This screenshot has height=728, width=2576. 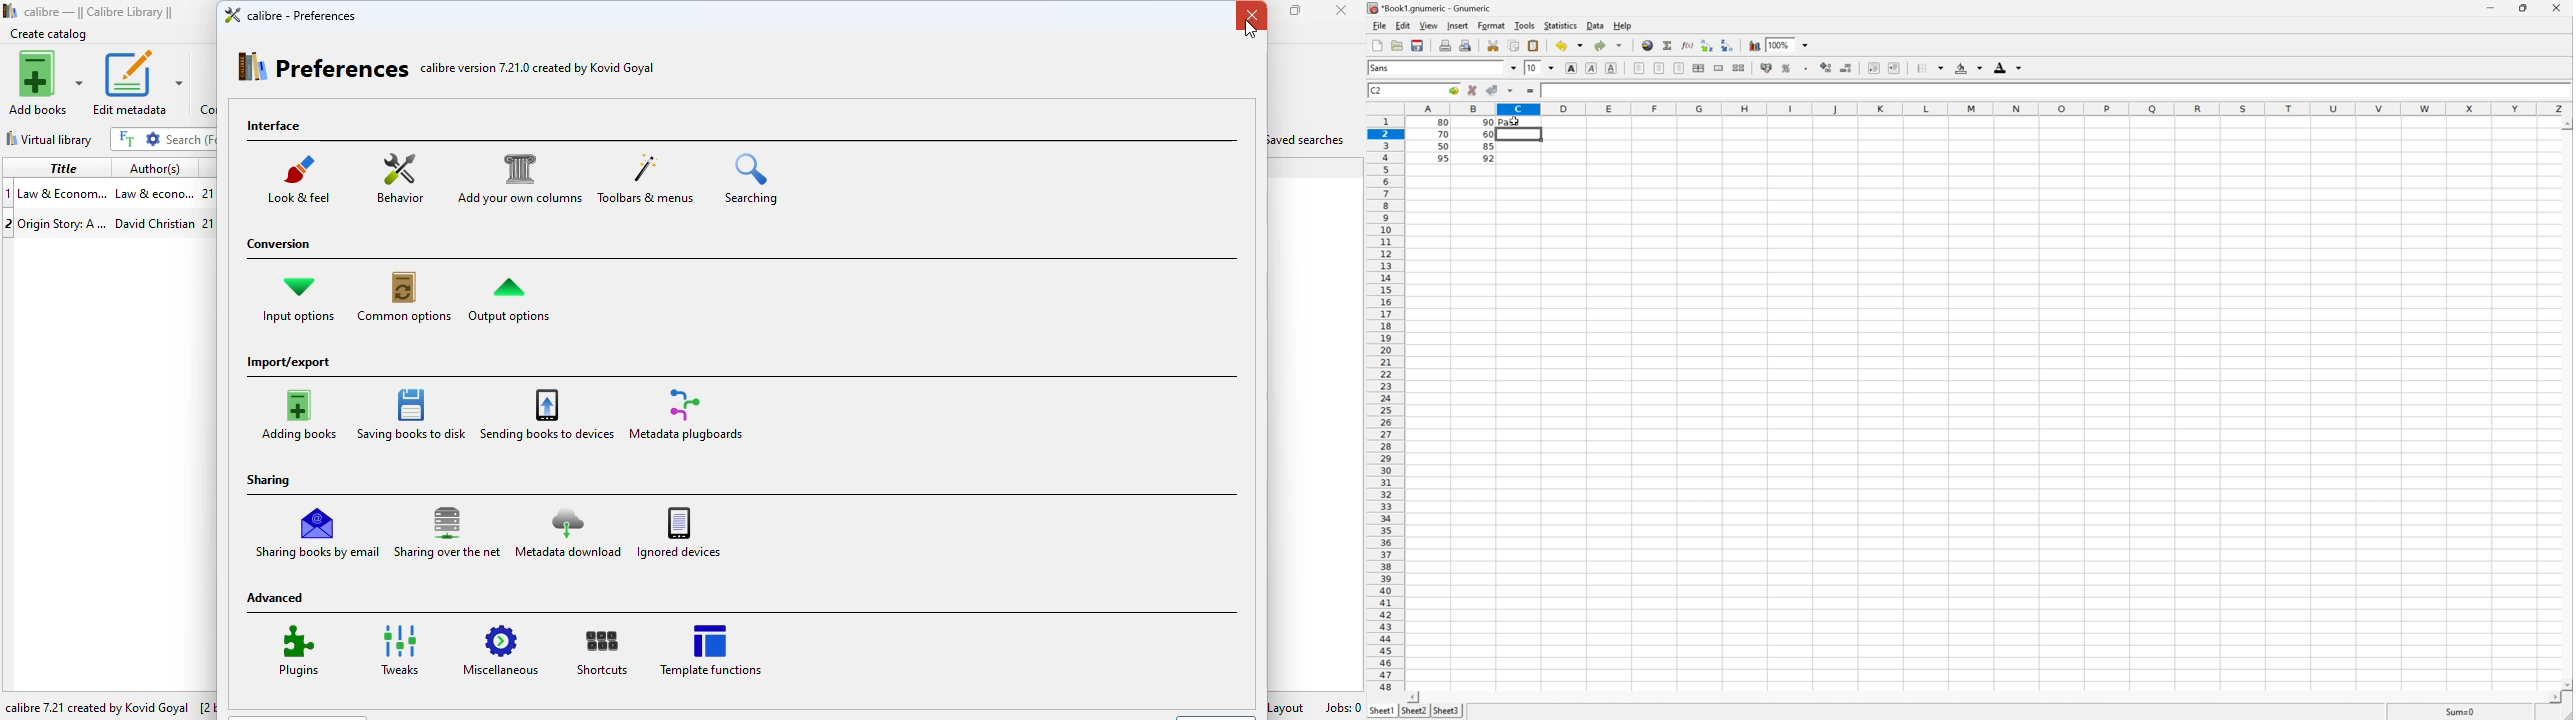 What do you see at coordinates (1402, 26) in the screenshot?
I see `Edit` at bounding box center [1402, 26].